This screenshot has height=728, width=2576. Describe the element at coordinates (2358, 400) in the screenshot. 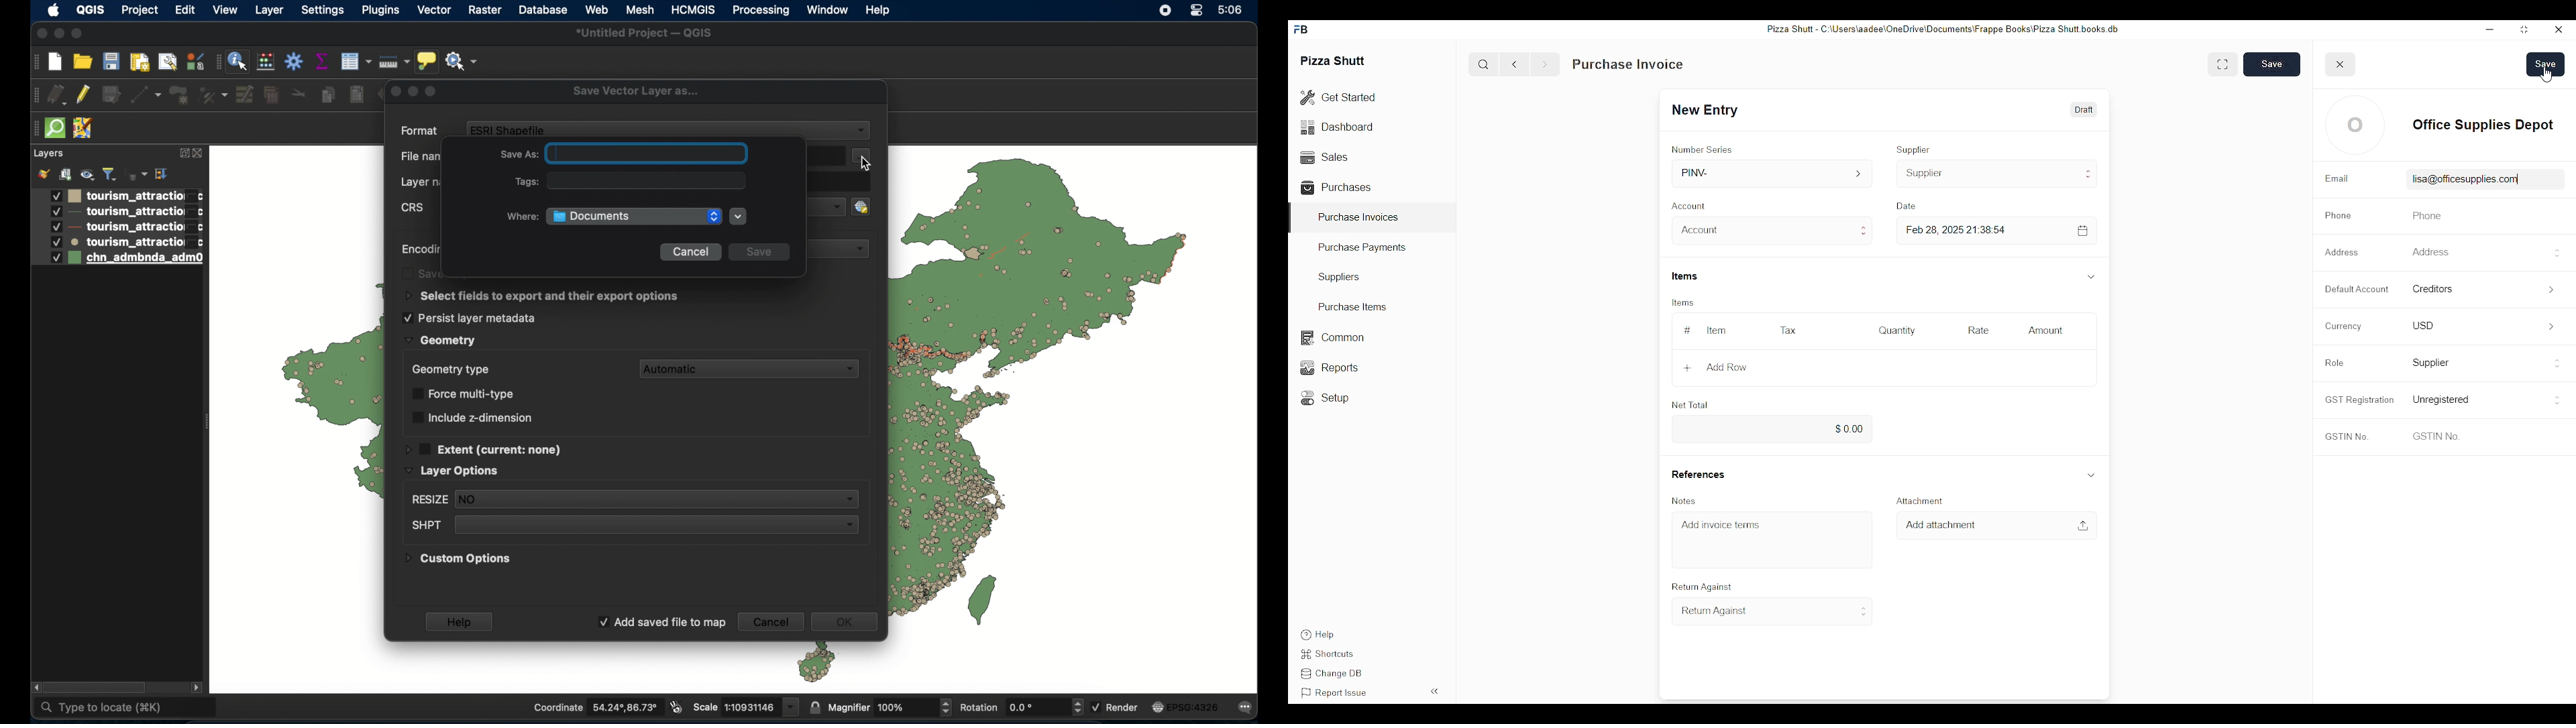

I see `GST Registration` at that location.